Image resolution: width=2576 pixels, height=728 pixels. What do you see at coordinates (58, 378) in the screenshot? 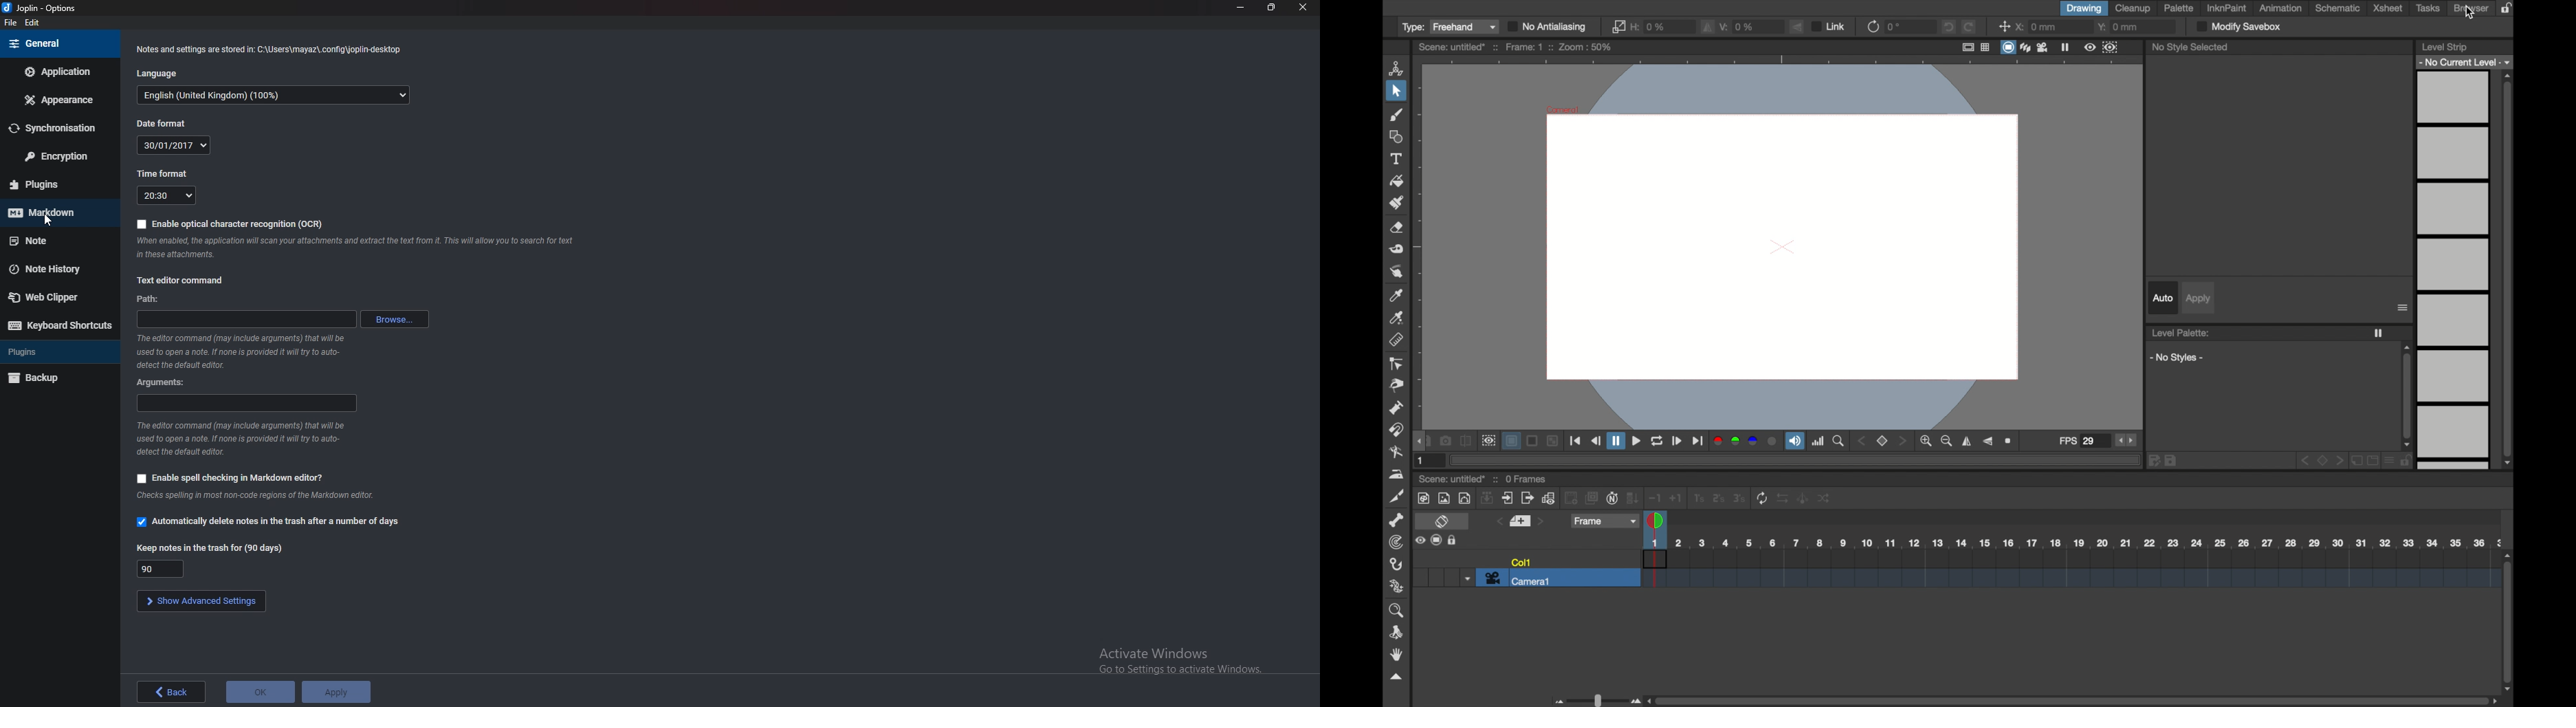
I see `Backup` at bounding box center [58, 378].